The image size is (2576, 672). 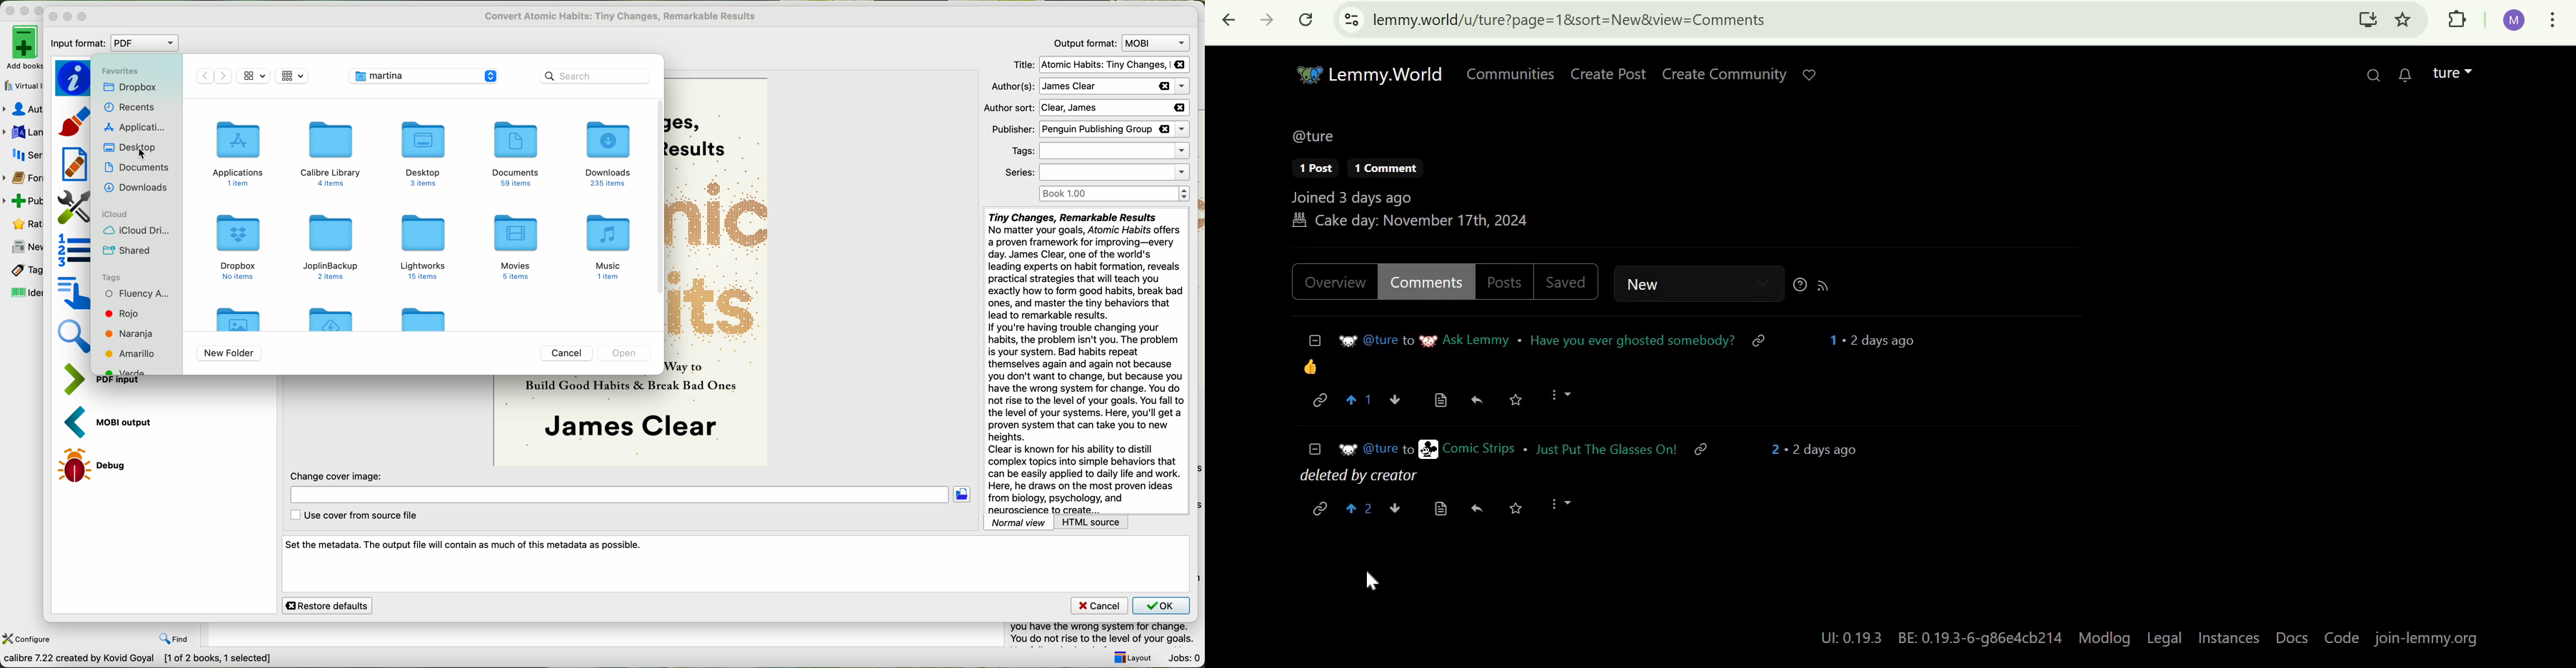 What do you see at coordinates (122, 312) in the screenshot?
I see `red tag` at bounding box center [122, 312].